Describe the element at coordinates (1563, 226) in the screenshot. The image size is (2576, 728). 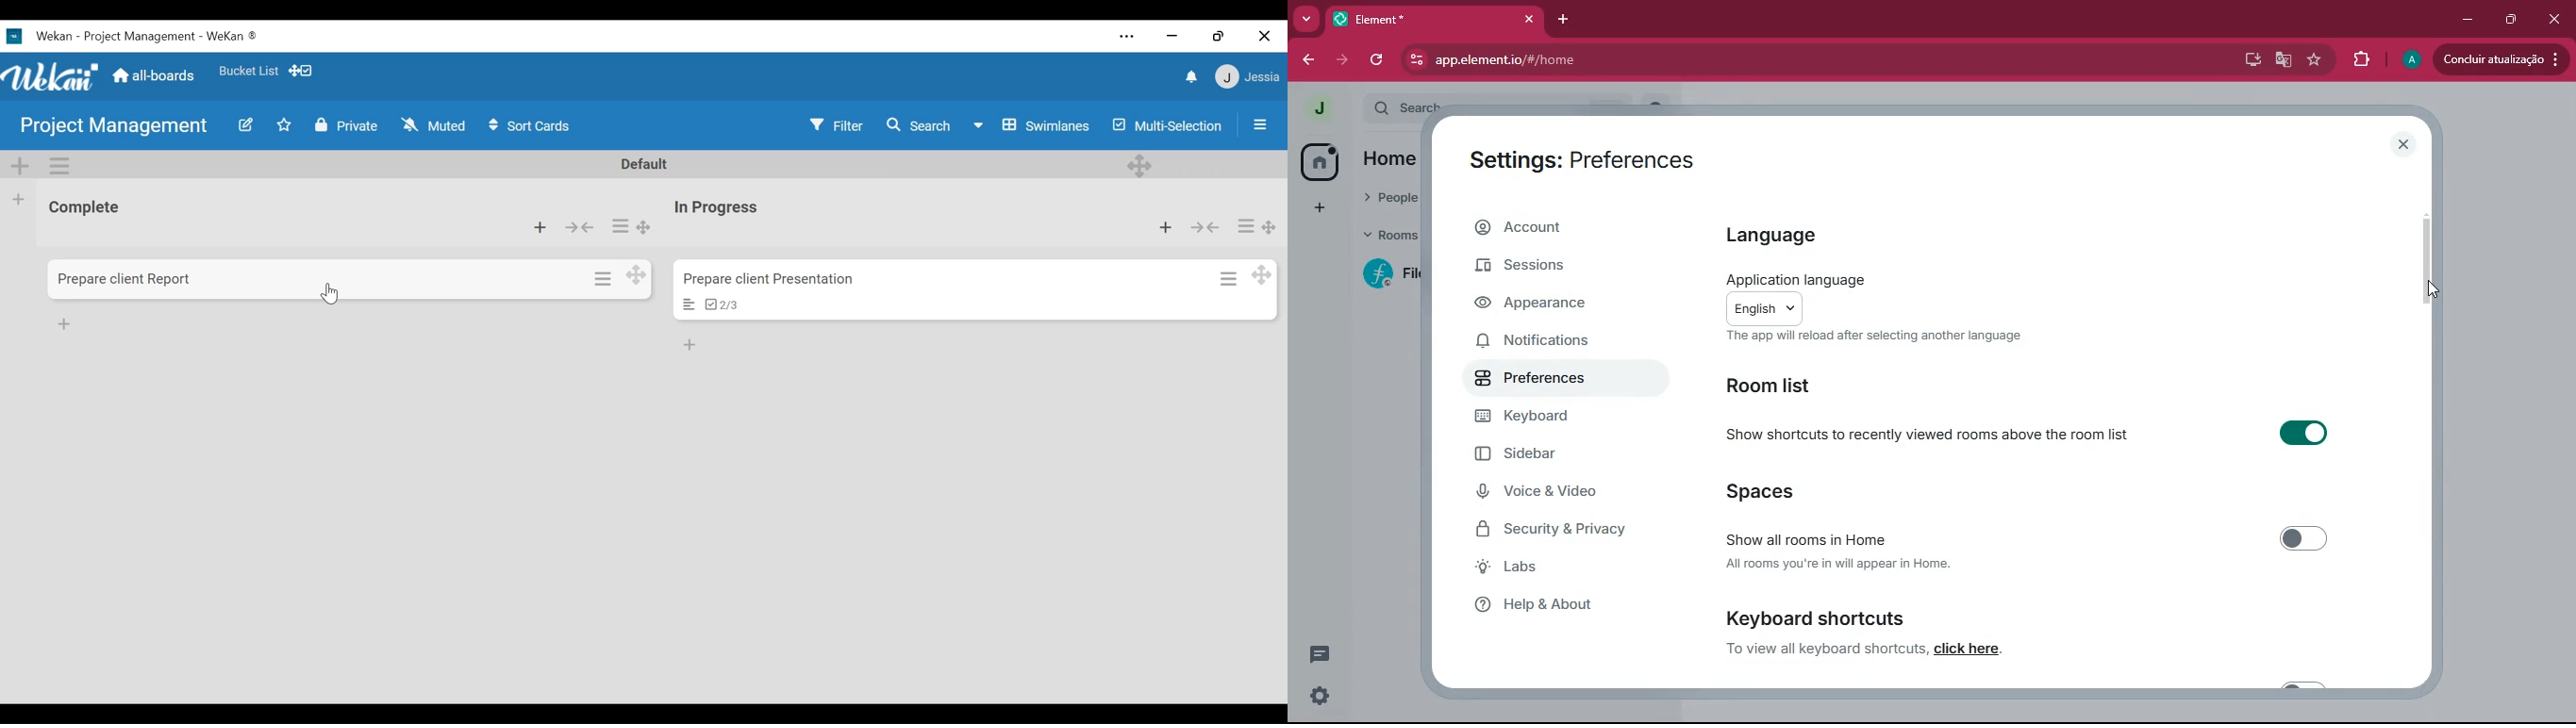
I see `account` at that location.